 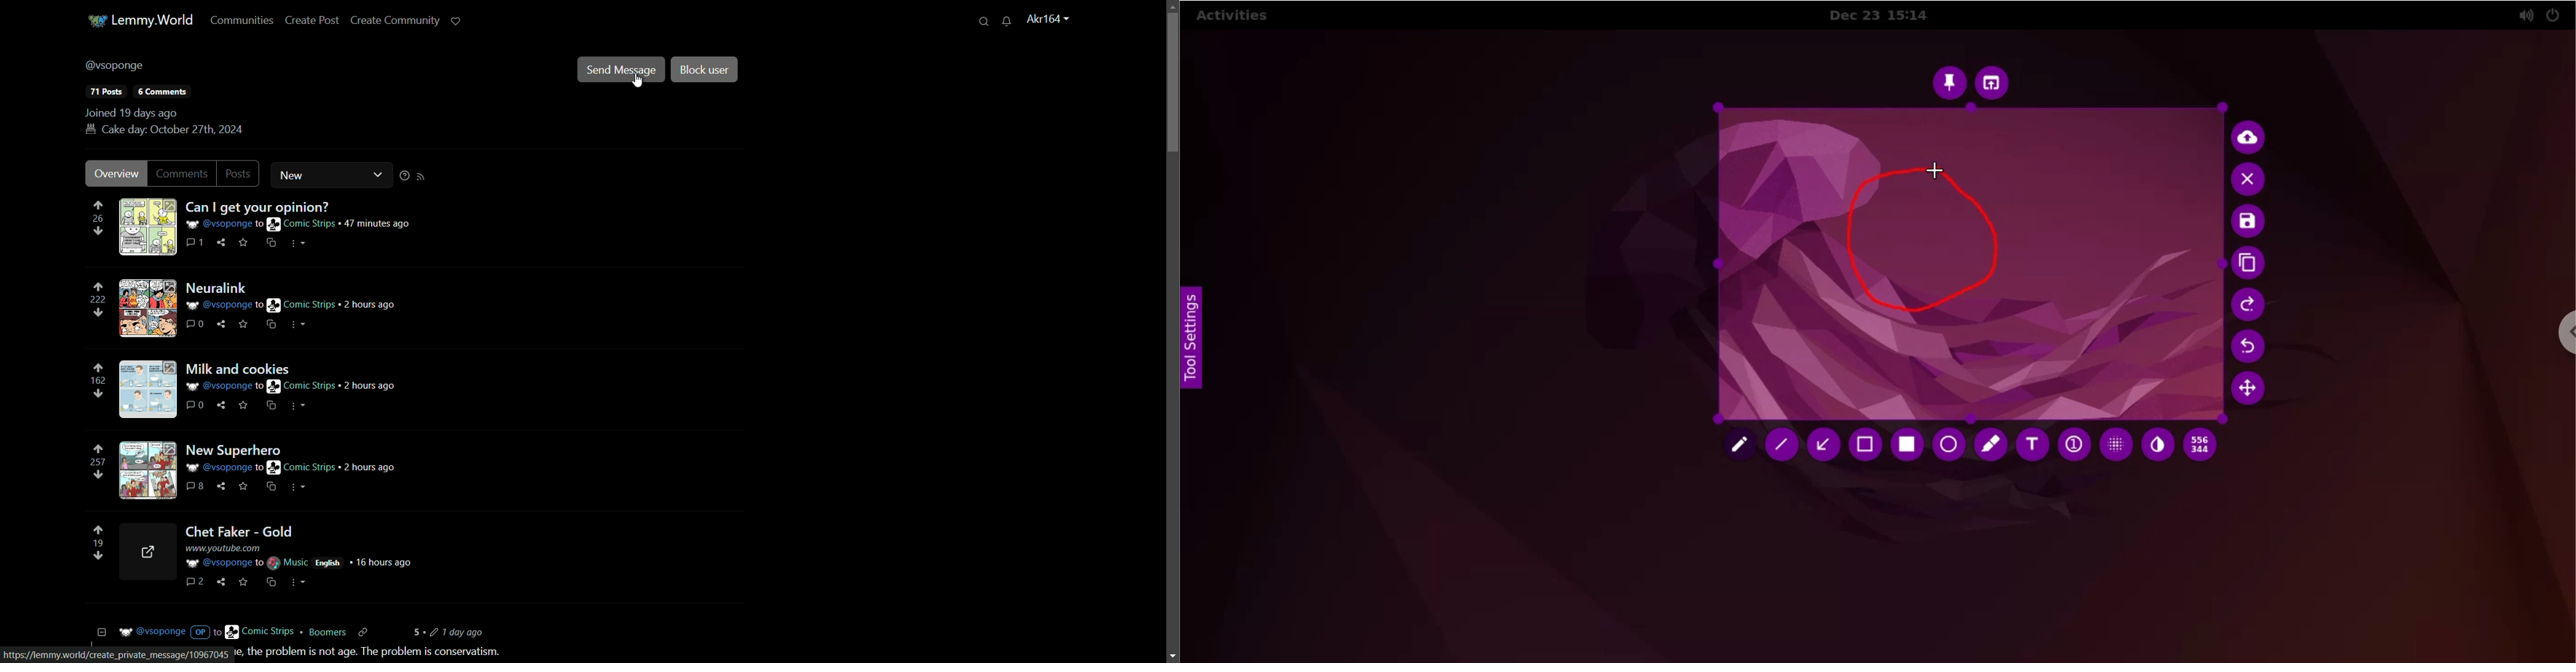 I want to click on post details, so click(x=398, y=387).